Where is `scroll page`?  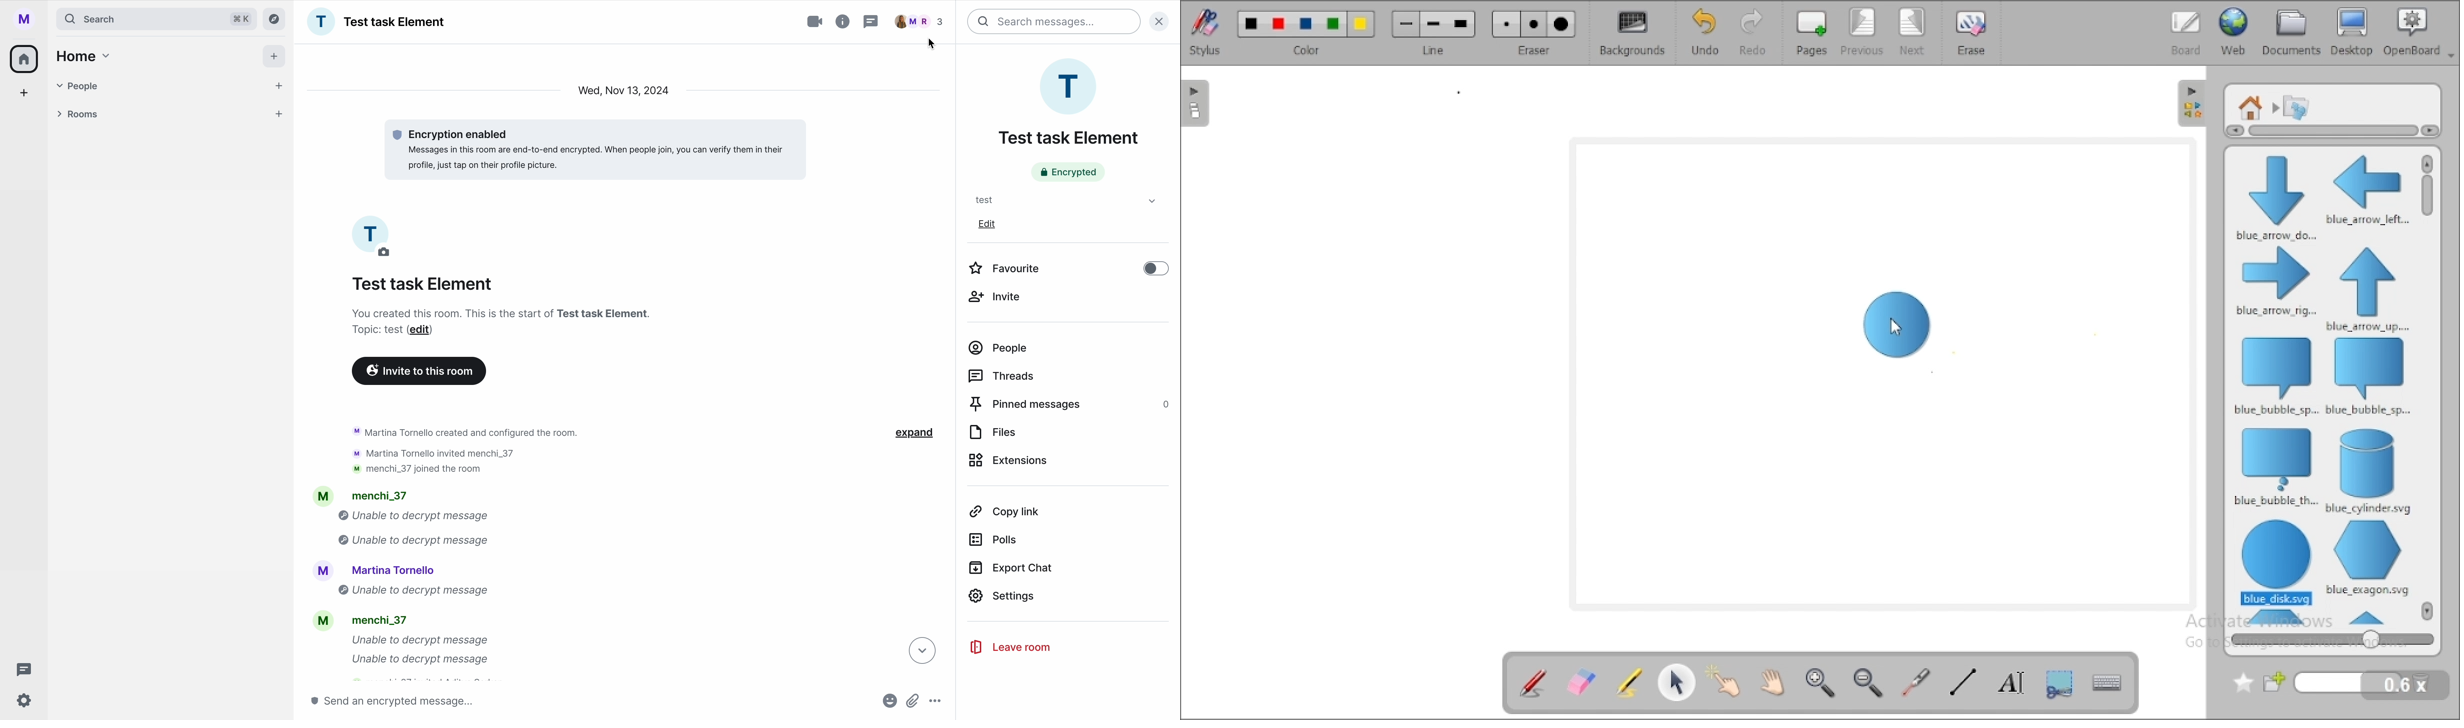
scroll page is located at coordinates (1773, 680).